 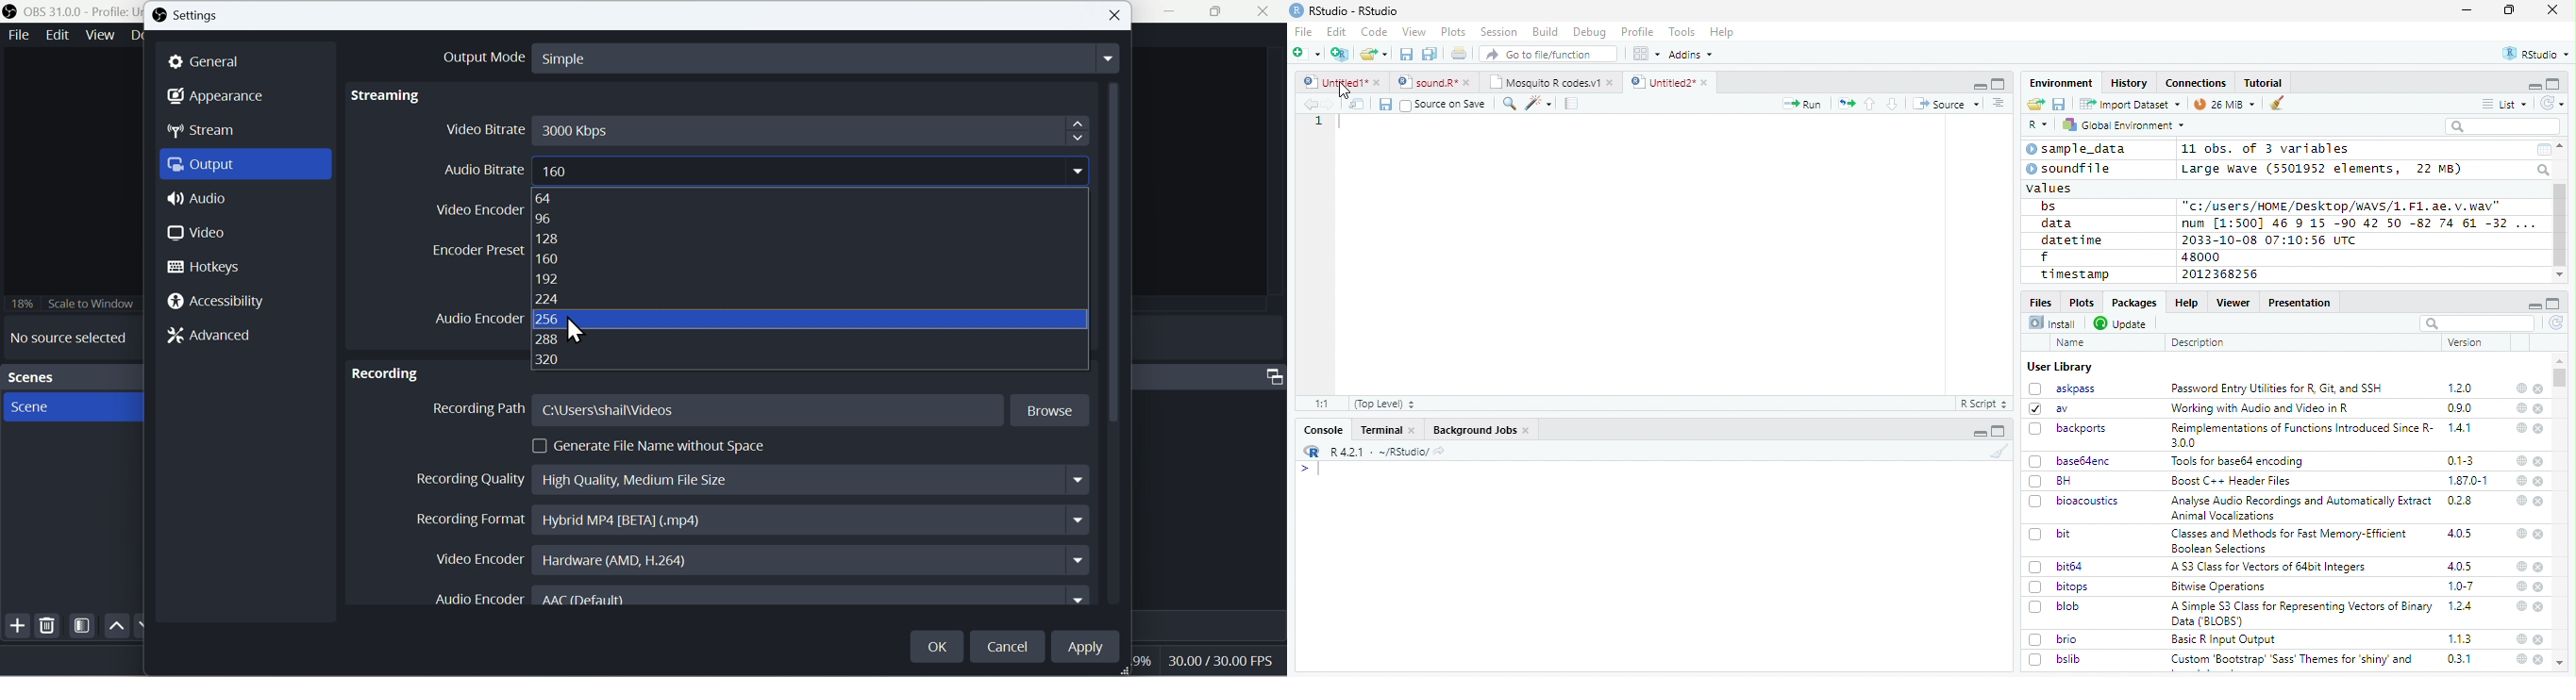 I want to click on bit64, so click(x=2056, y=567).